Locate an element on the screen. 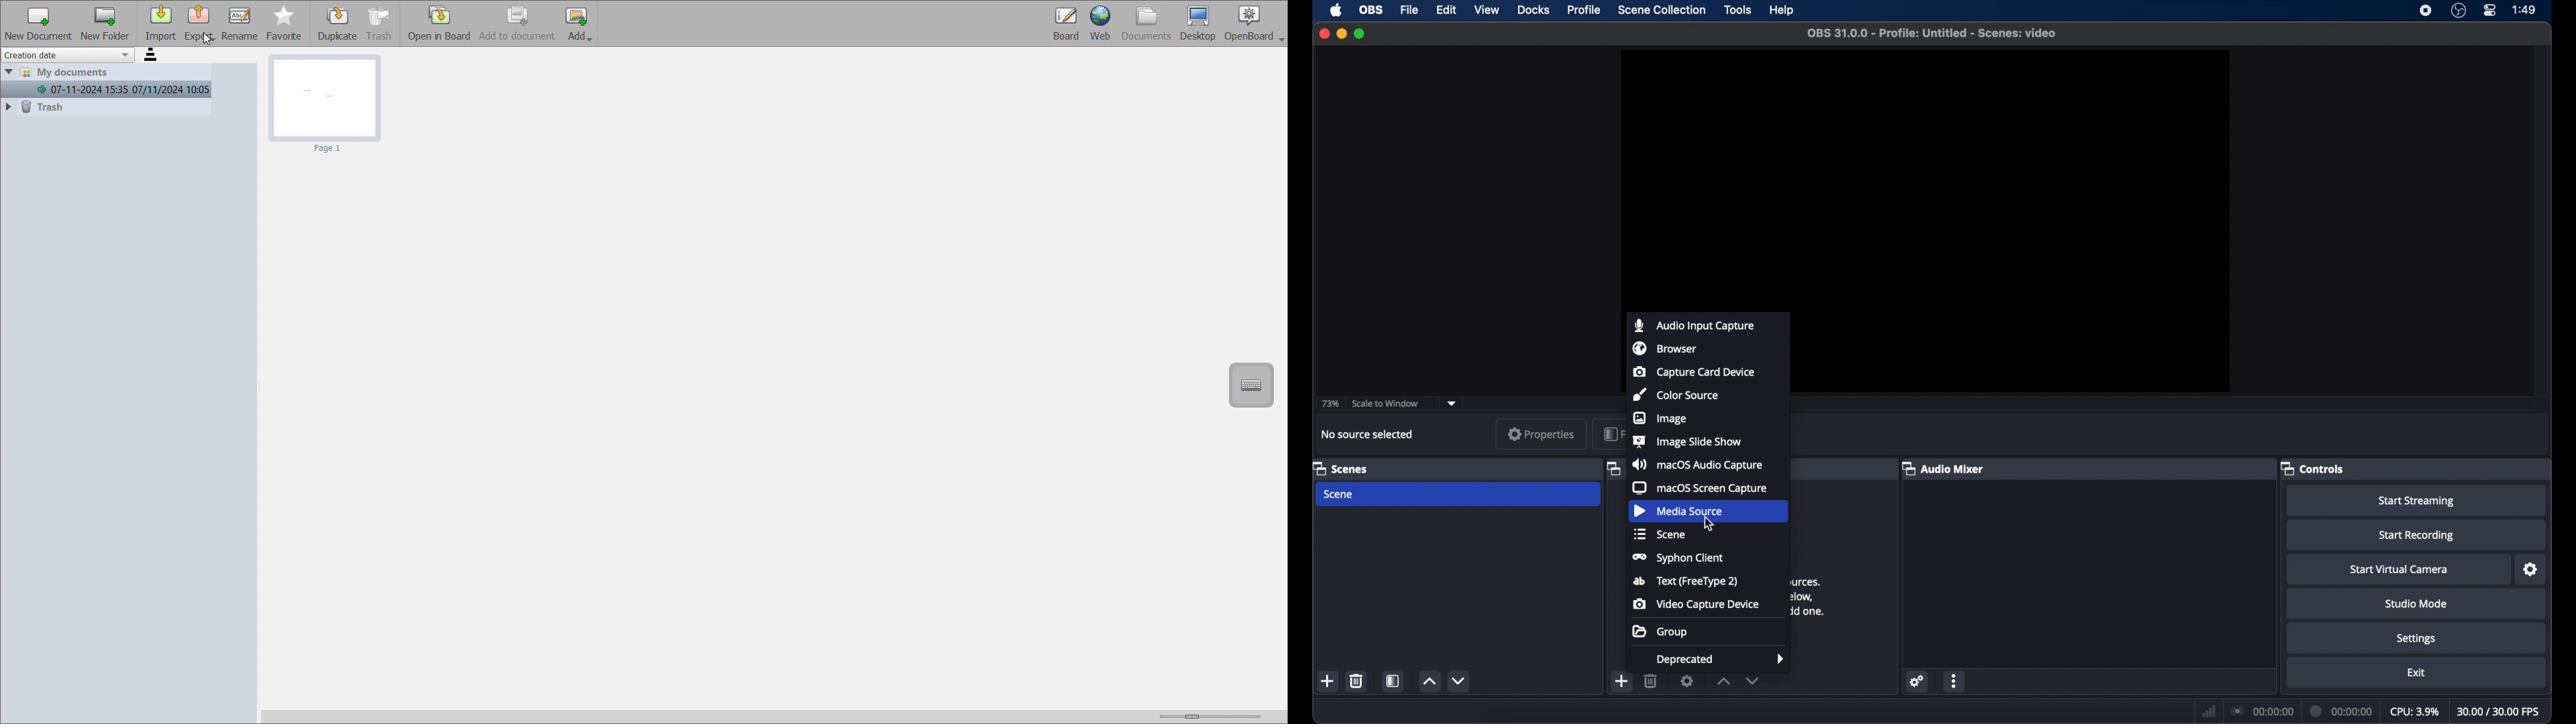 The width and height of the screenshot is (2576, 728). view is located at coordinates (1487, 9).